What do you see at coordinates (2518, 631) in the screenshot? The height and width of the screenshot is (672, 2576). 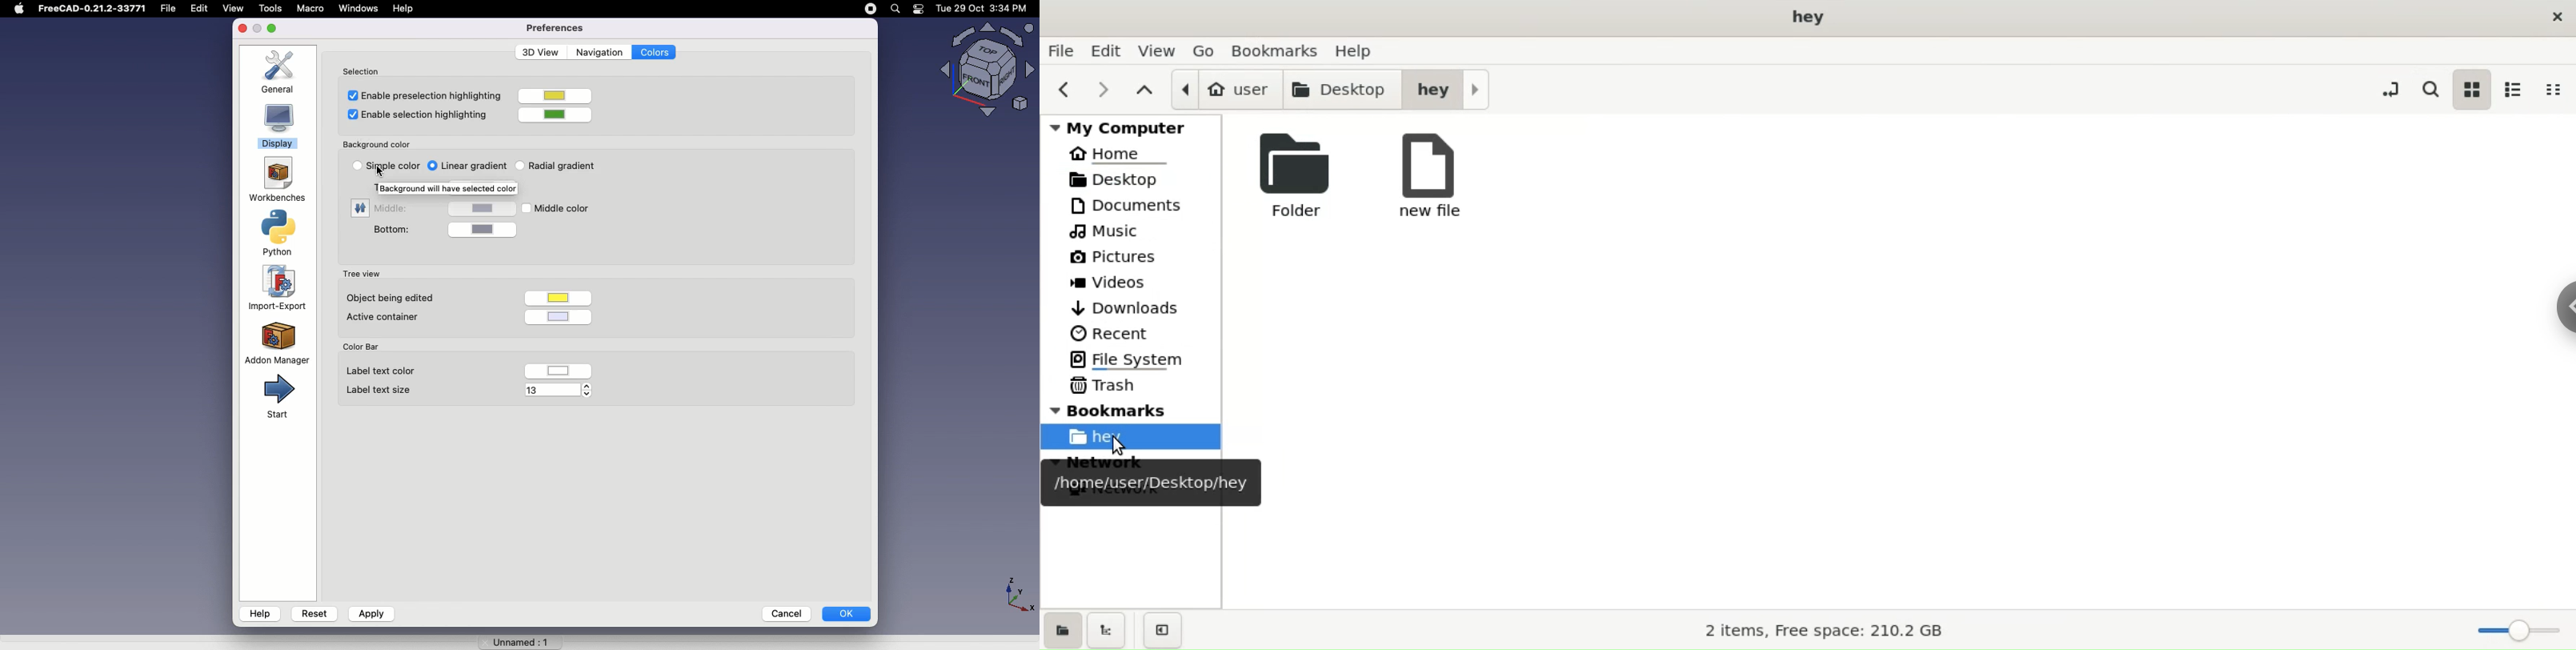 I see `zoom` at bounding box center [2518, 631].